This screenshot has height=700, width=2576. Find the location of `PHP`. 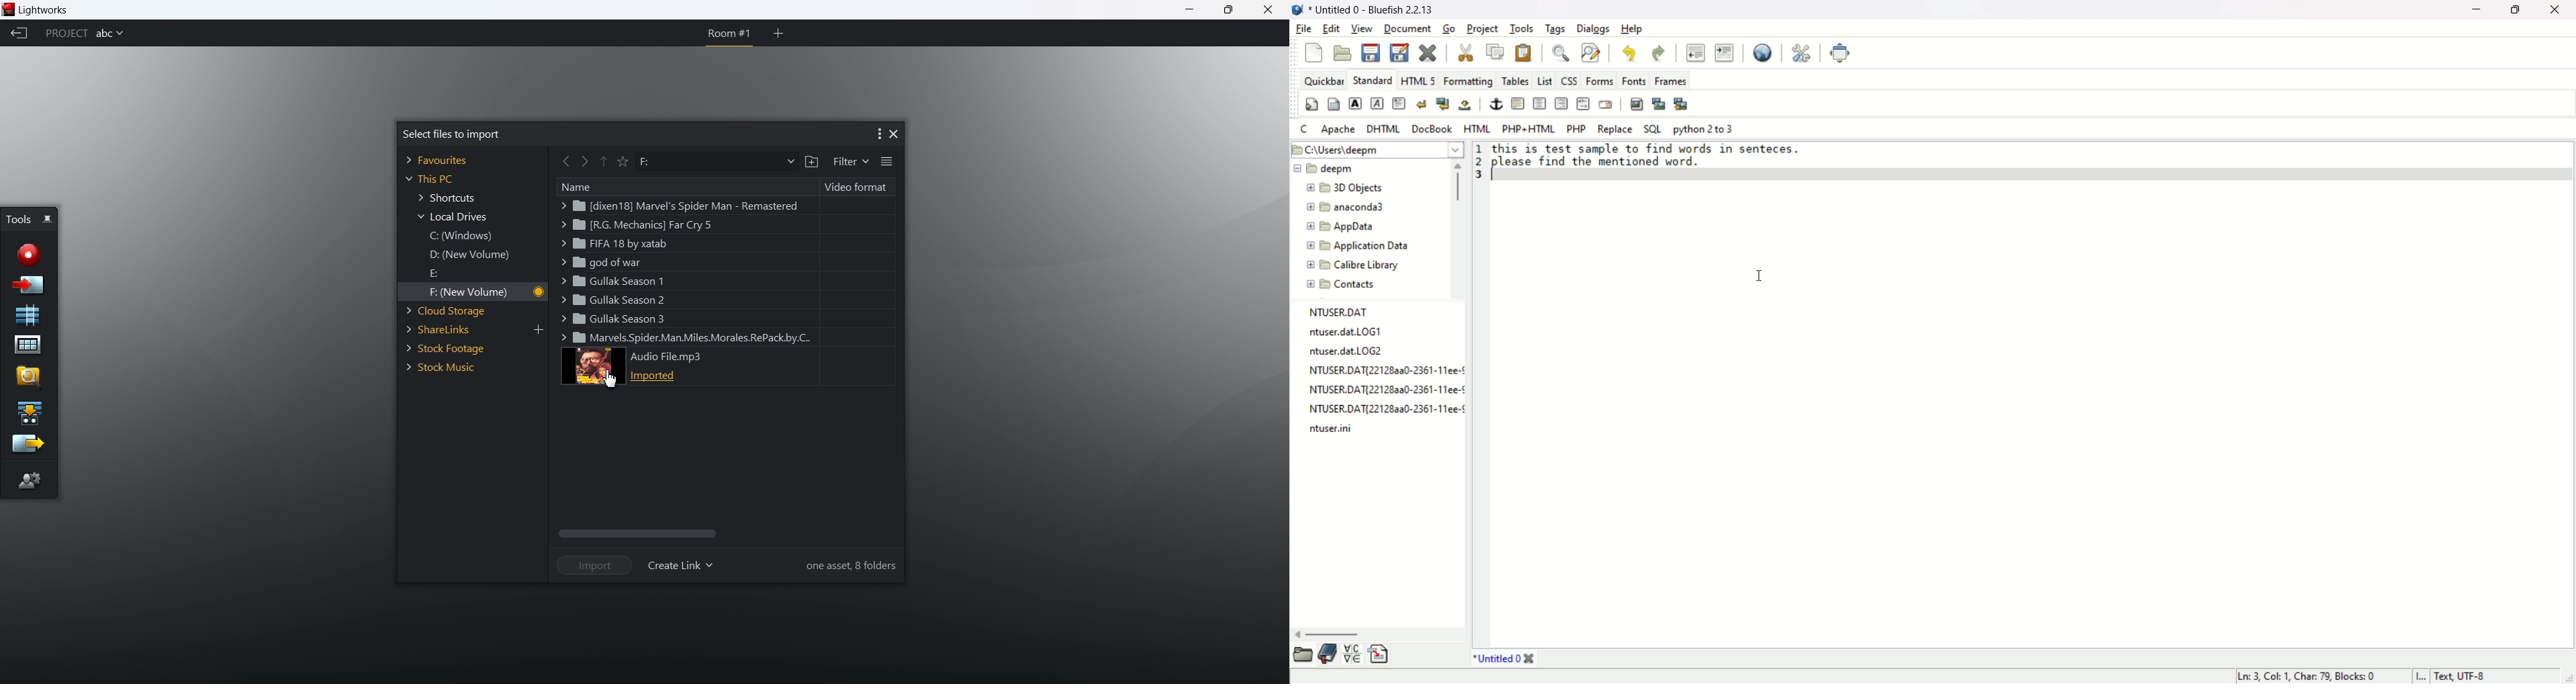

PHP is located at coordinates (1576, 129).